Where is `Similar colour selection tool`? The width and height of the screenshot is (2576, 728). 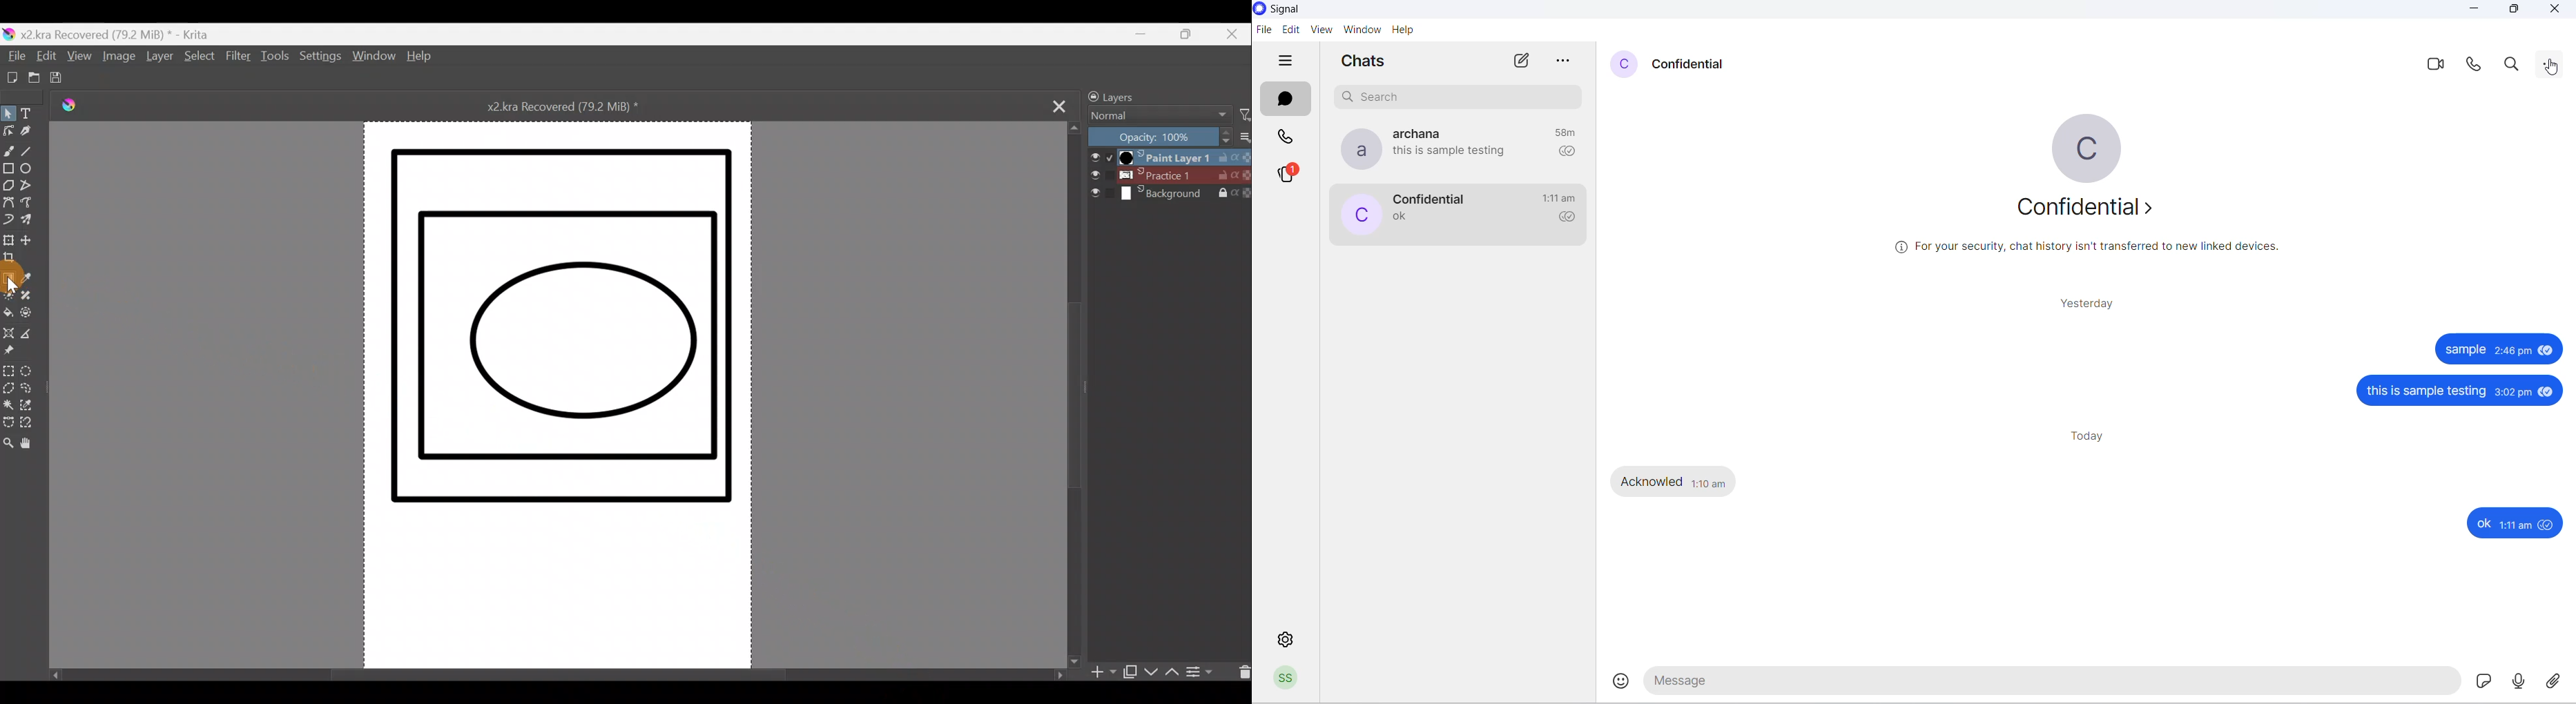
Similar colour selection tool is located at coordinates (29, 408).